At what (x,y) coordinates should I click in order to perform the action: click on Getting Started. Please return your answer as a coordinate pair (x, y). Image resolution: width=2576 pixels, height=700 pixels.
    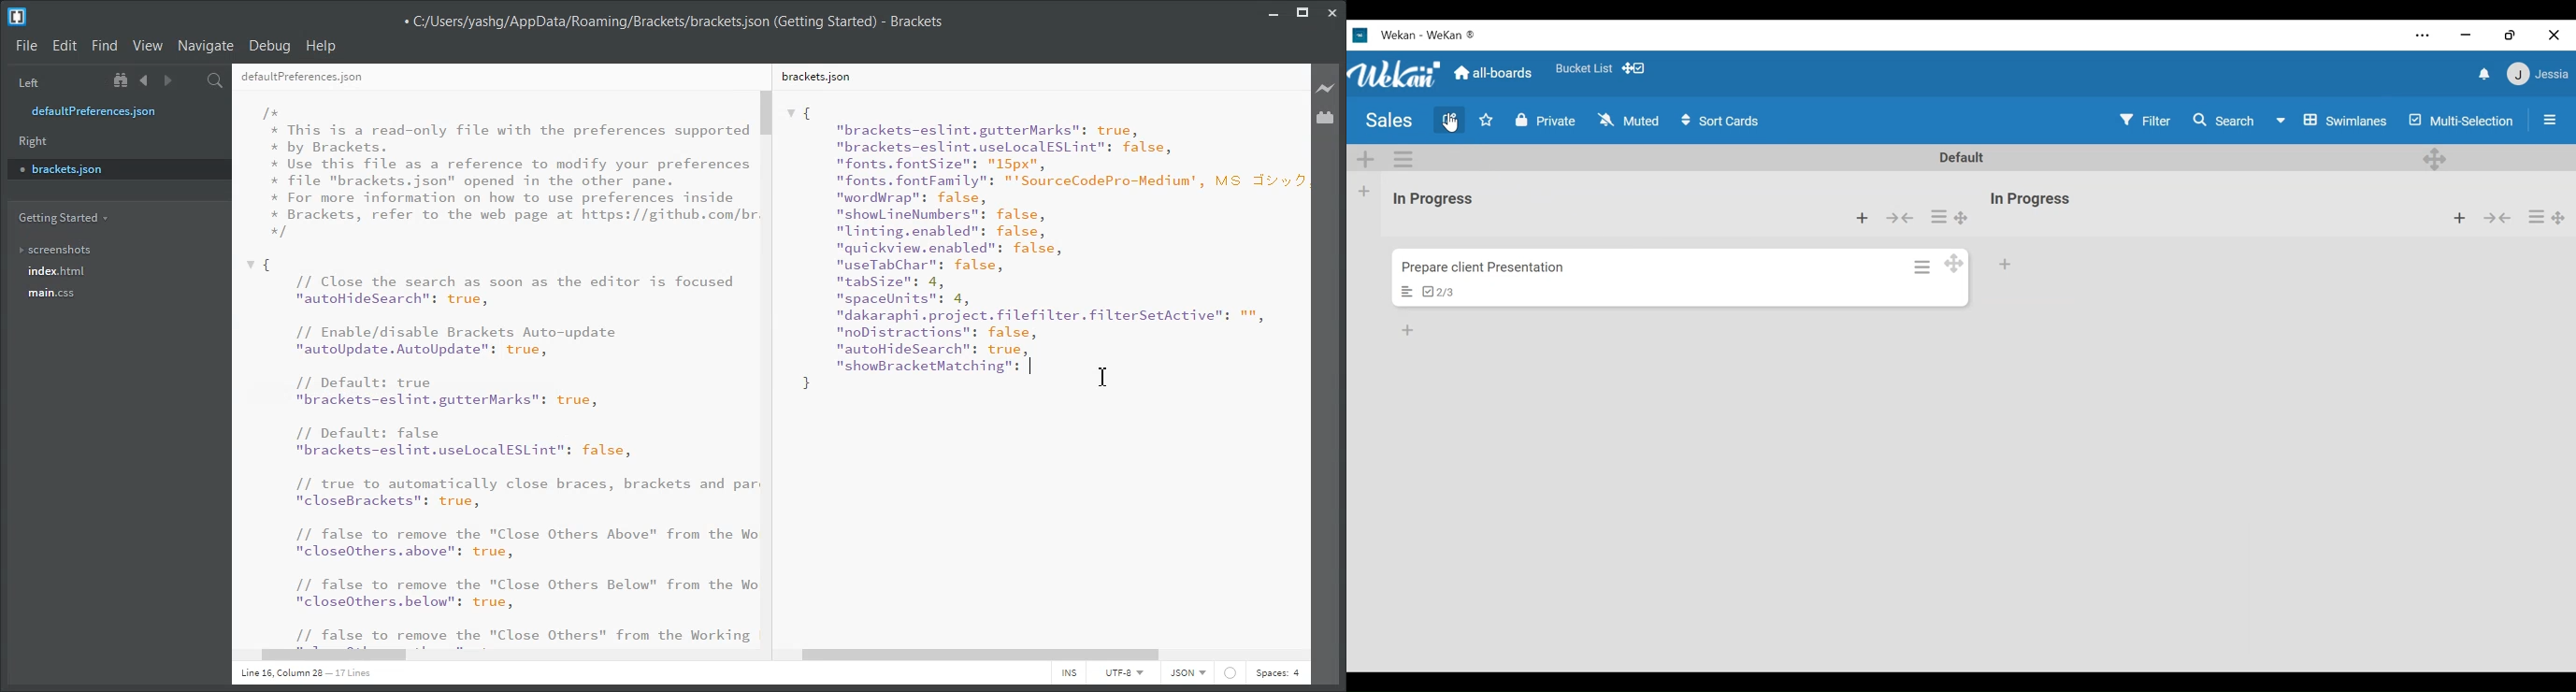
    Looking at the image, I should click on (62, 218).